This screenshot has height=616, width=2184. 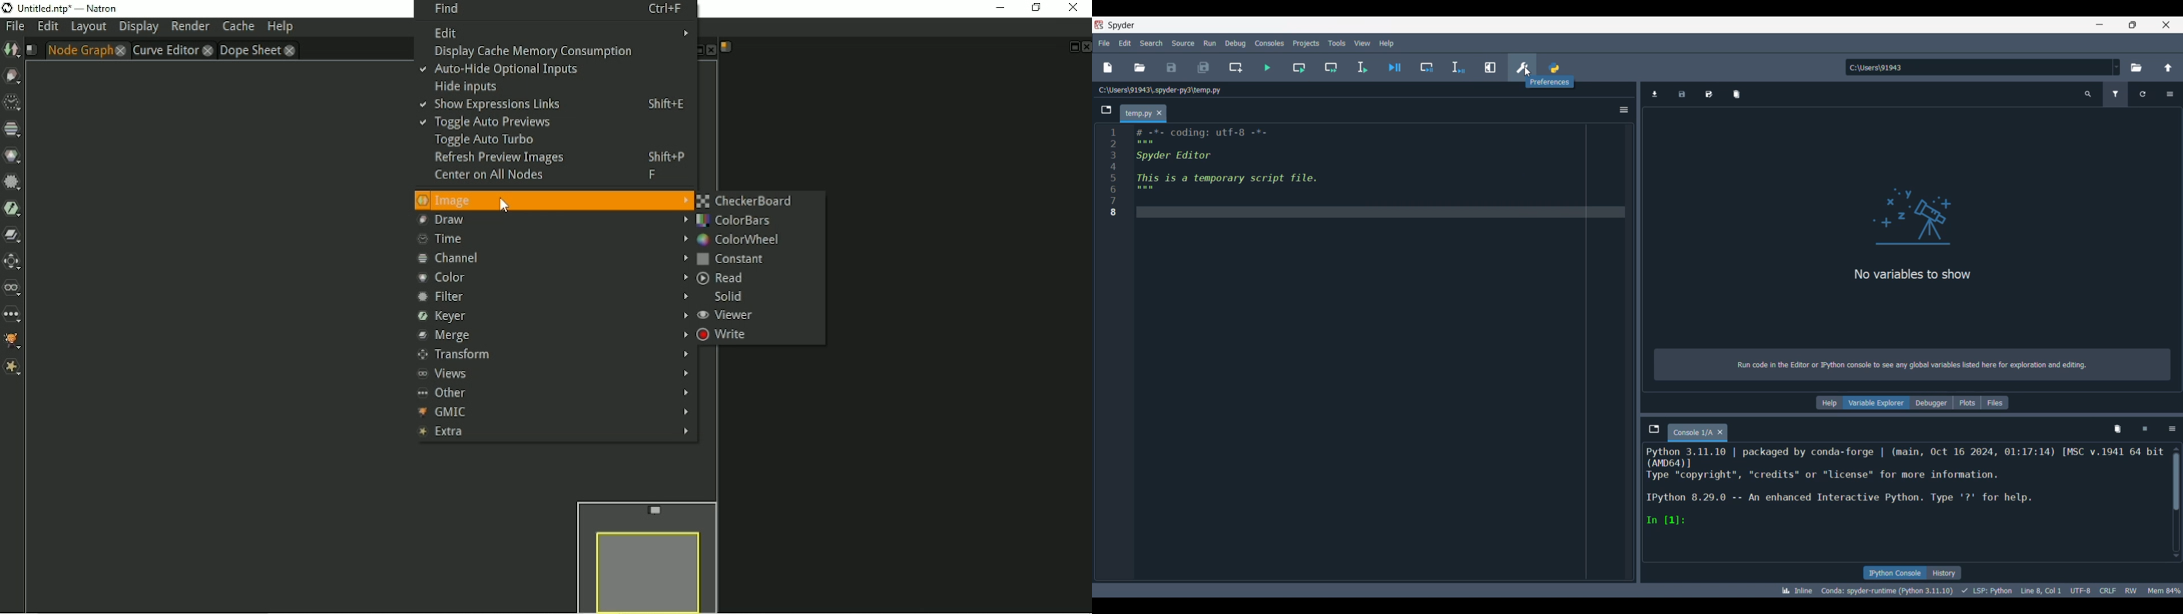 I want to click on Run selection/current line, so click(x=1362, y=68).